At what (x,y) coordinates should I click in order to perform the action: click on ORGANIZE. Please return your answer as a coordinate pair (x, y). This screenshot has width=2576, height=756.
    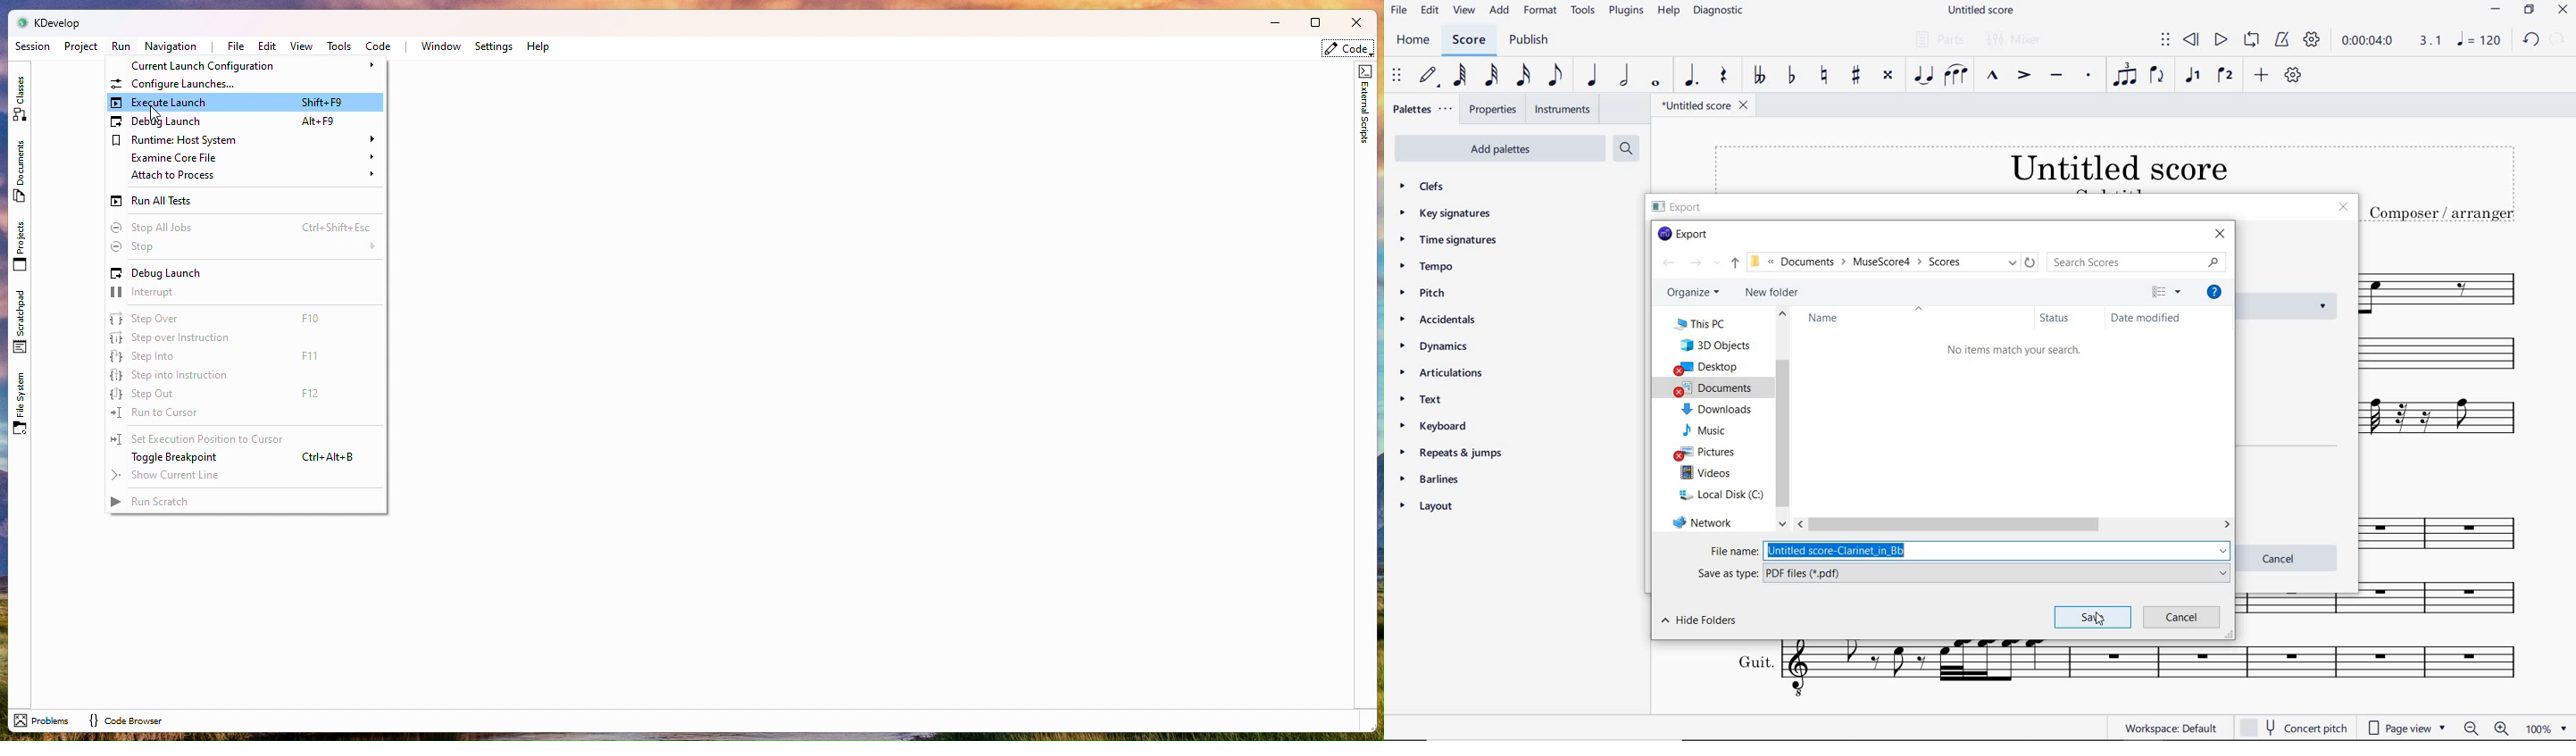
    Looking at the image, I should click on (1697, 292).